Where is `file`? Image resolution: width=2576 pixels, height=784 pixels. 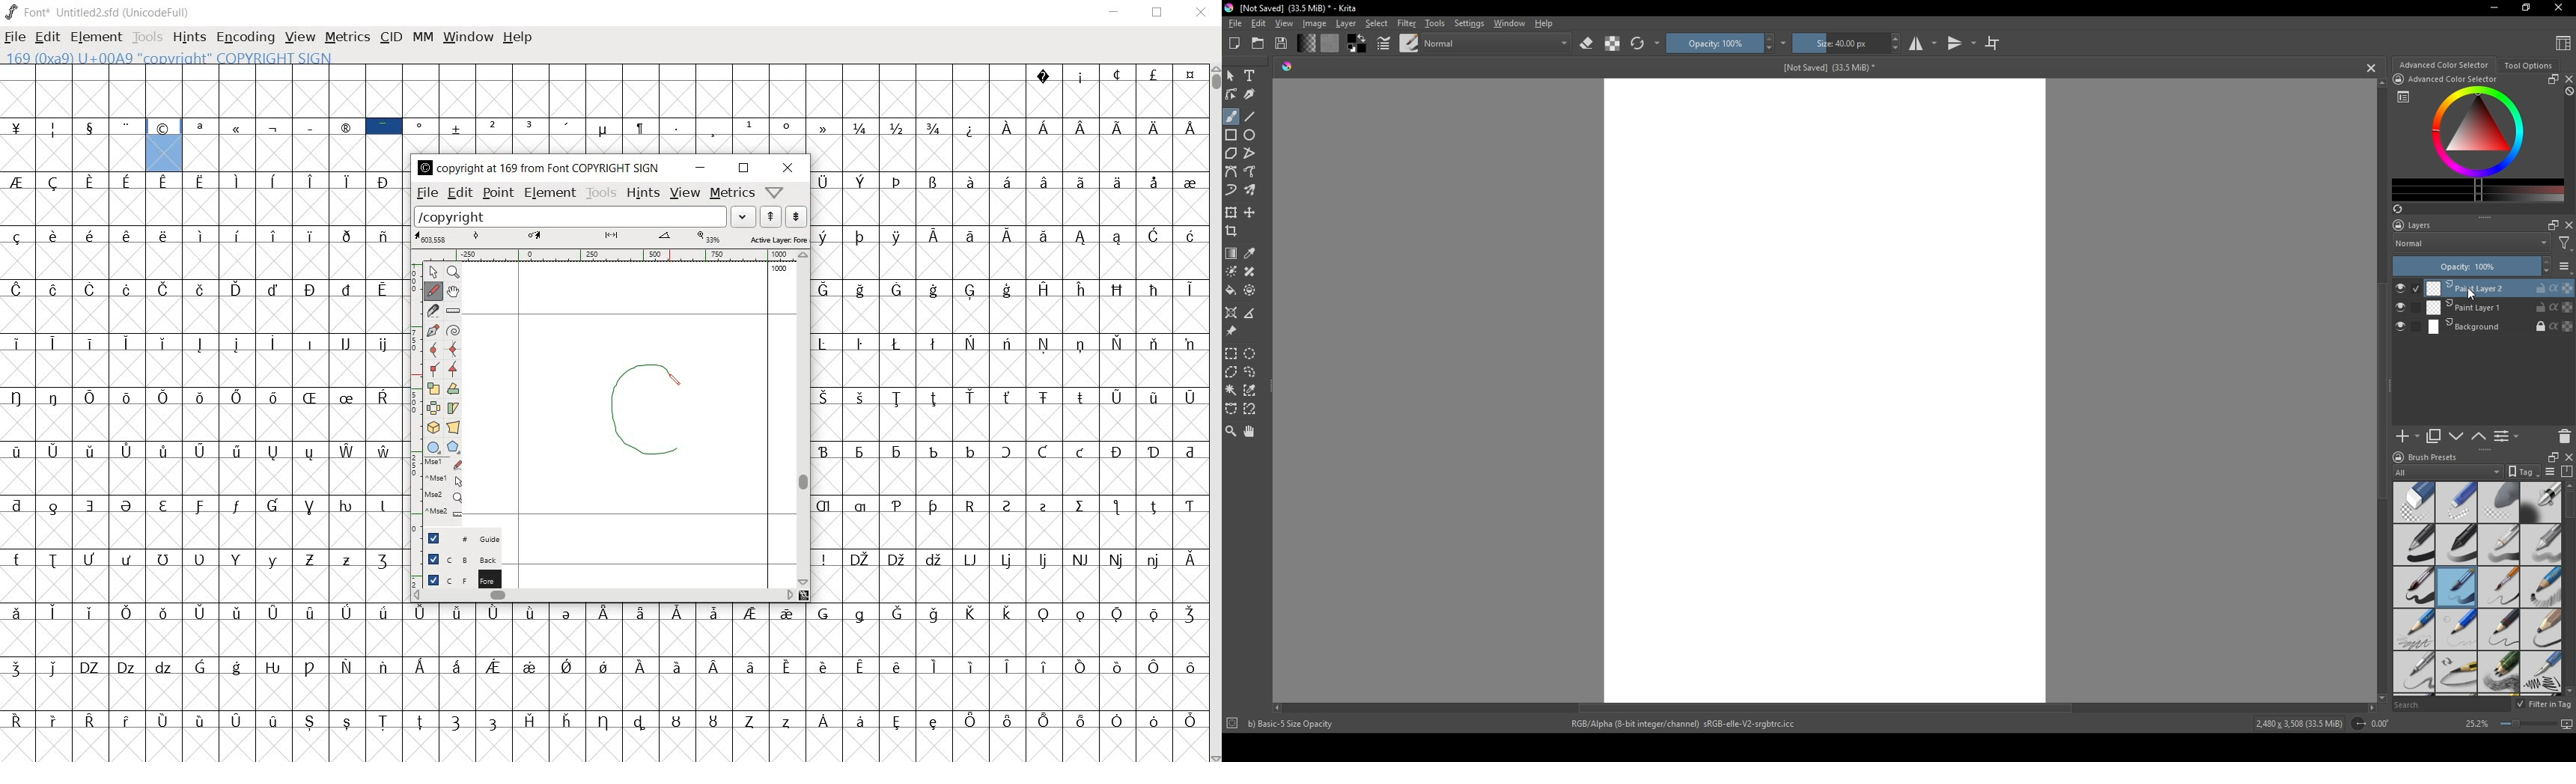 file is located at coordinates (1234, 24).